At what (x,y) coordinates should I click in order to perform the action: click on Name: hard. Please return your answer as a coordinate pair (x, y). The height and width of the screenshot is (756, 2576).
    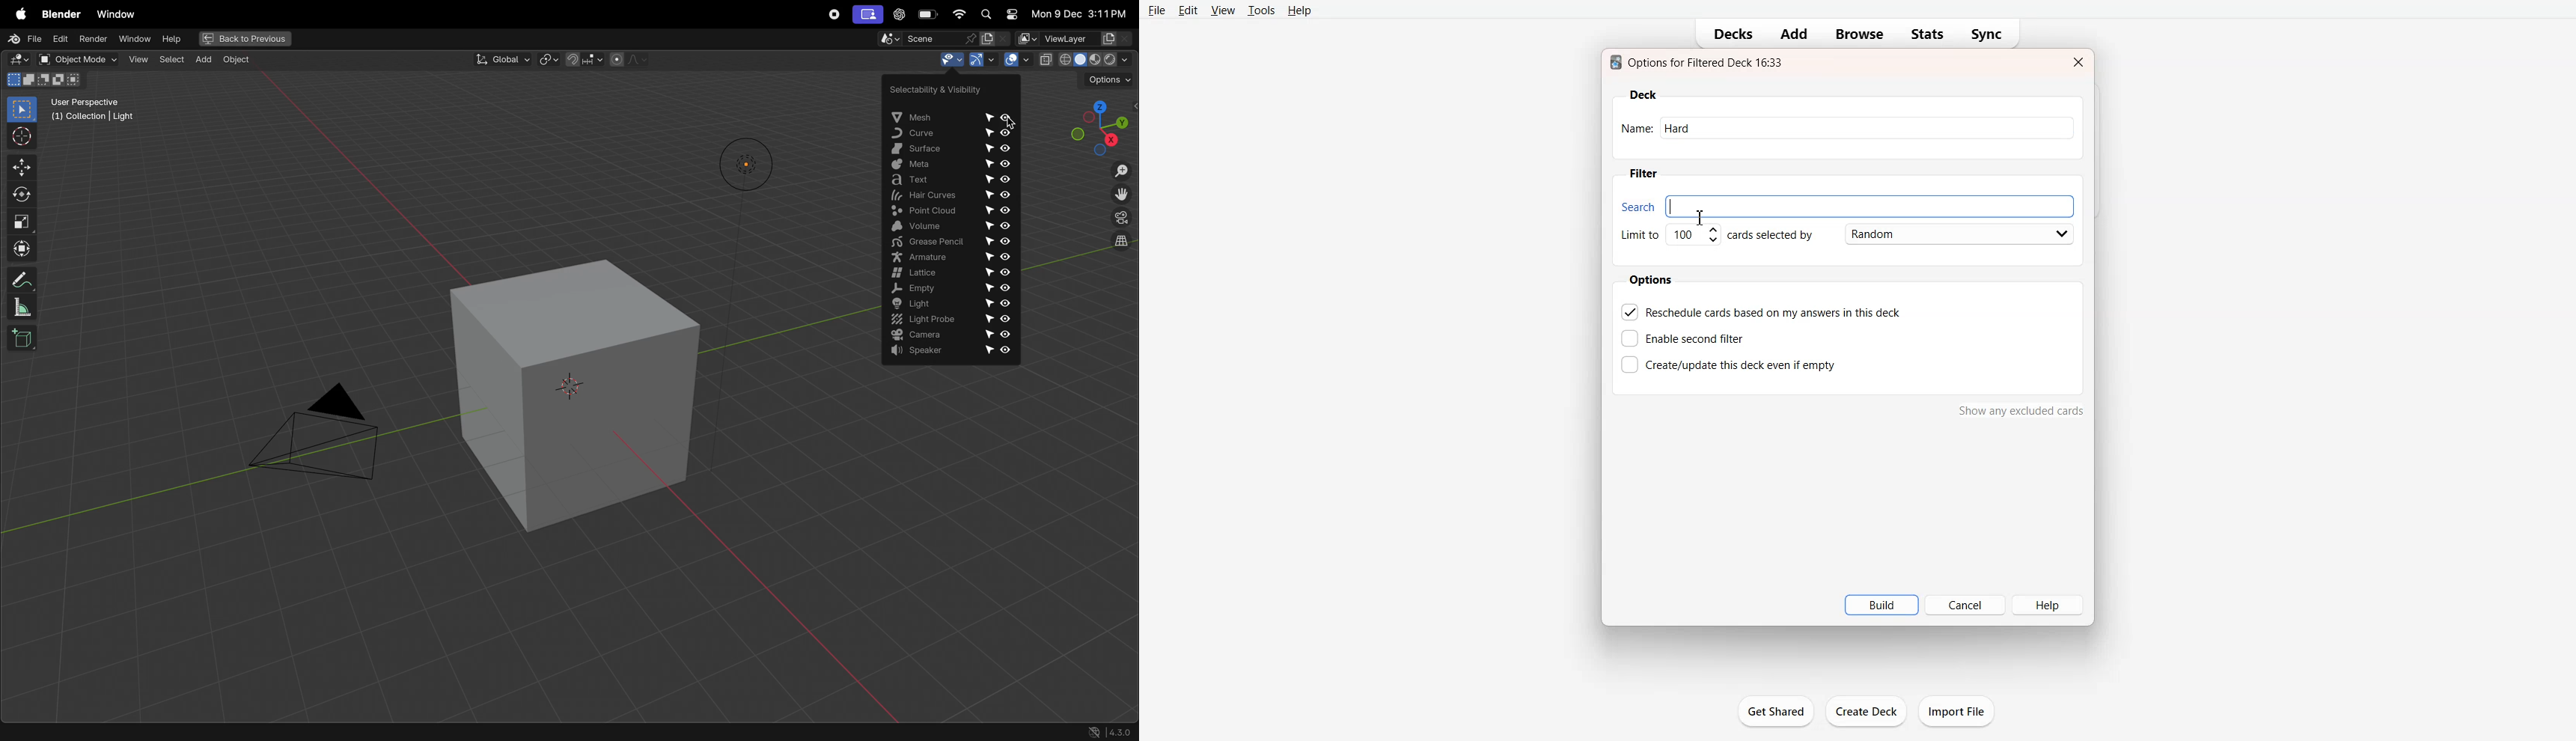
    Looking at the image, I should click on (1850, 129).